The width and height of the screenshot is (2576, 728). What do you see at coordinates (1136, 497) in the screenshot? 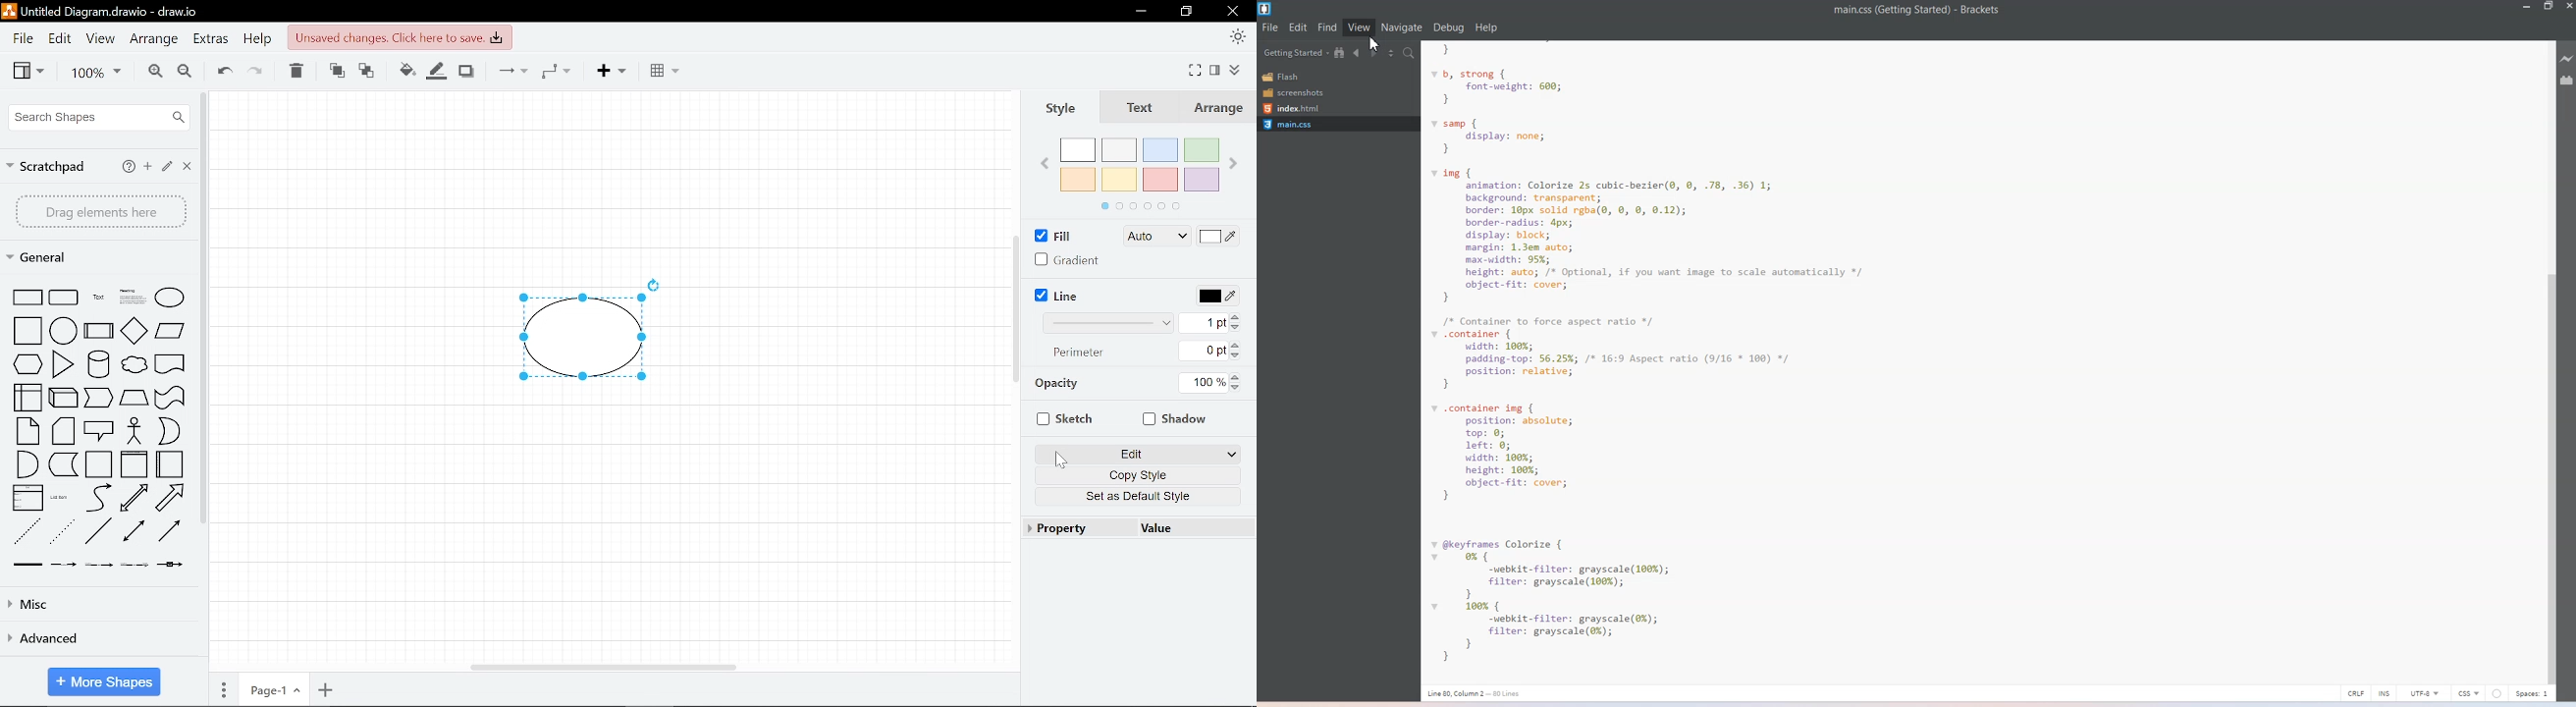
I see `Set as default style` at bounding box center [1136, 497].